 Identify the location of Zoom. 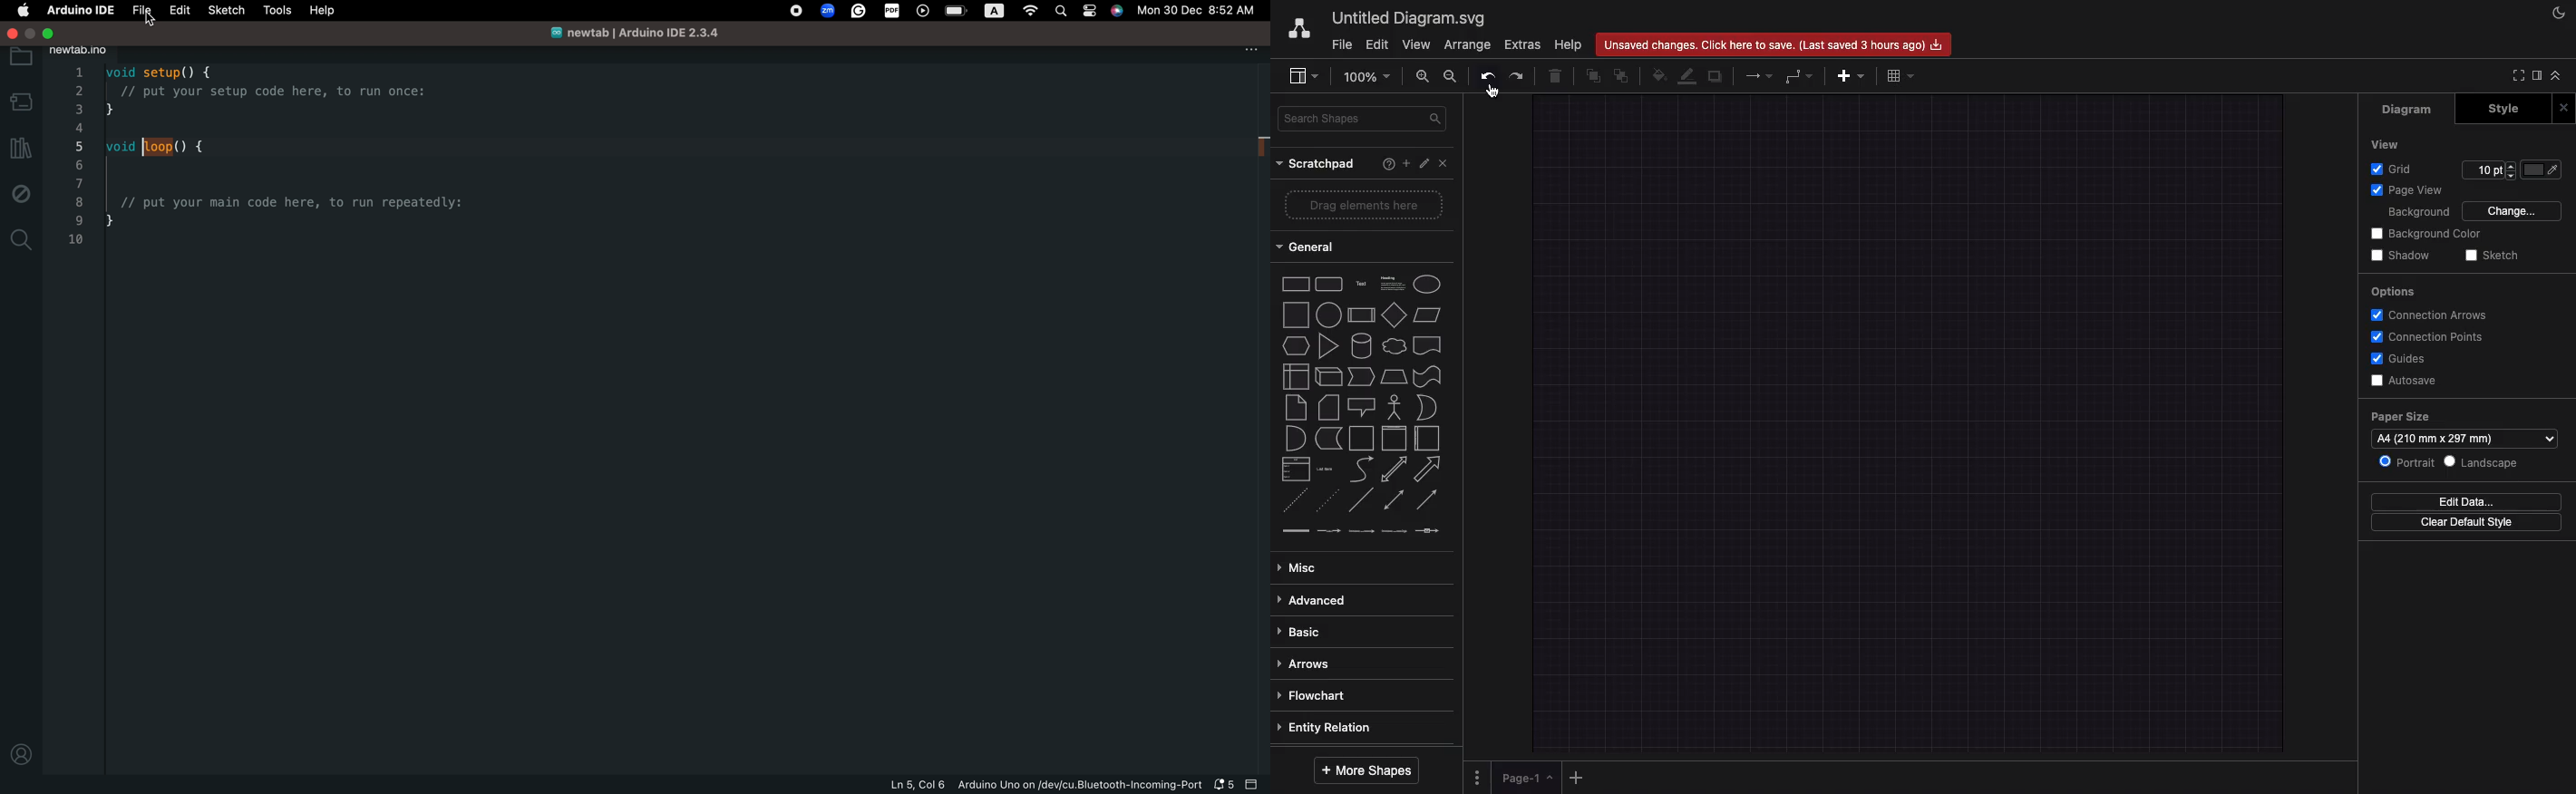
(1366, 79).